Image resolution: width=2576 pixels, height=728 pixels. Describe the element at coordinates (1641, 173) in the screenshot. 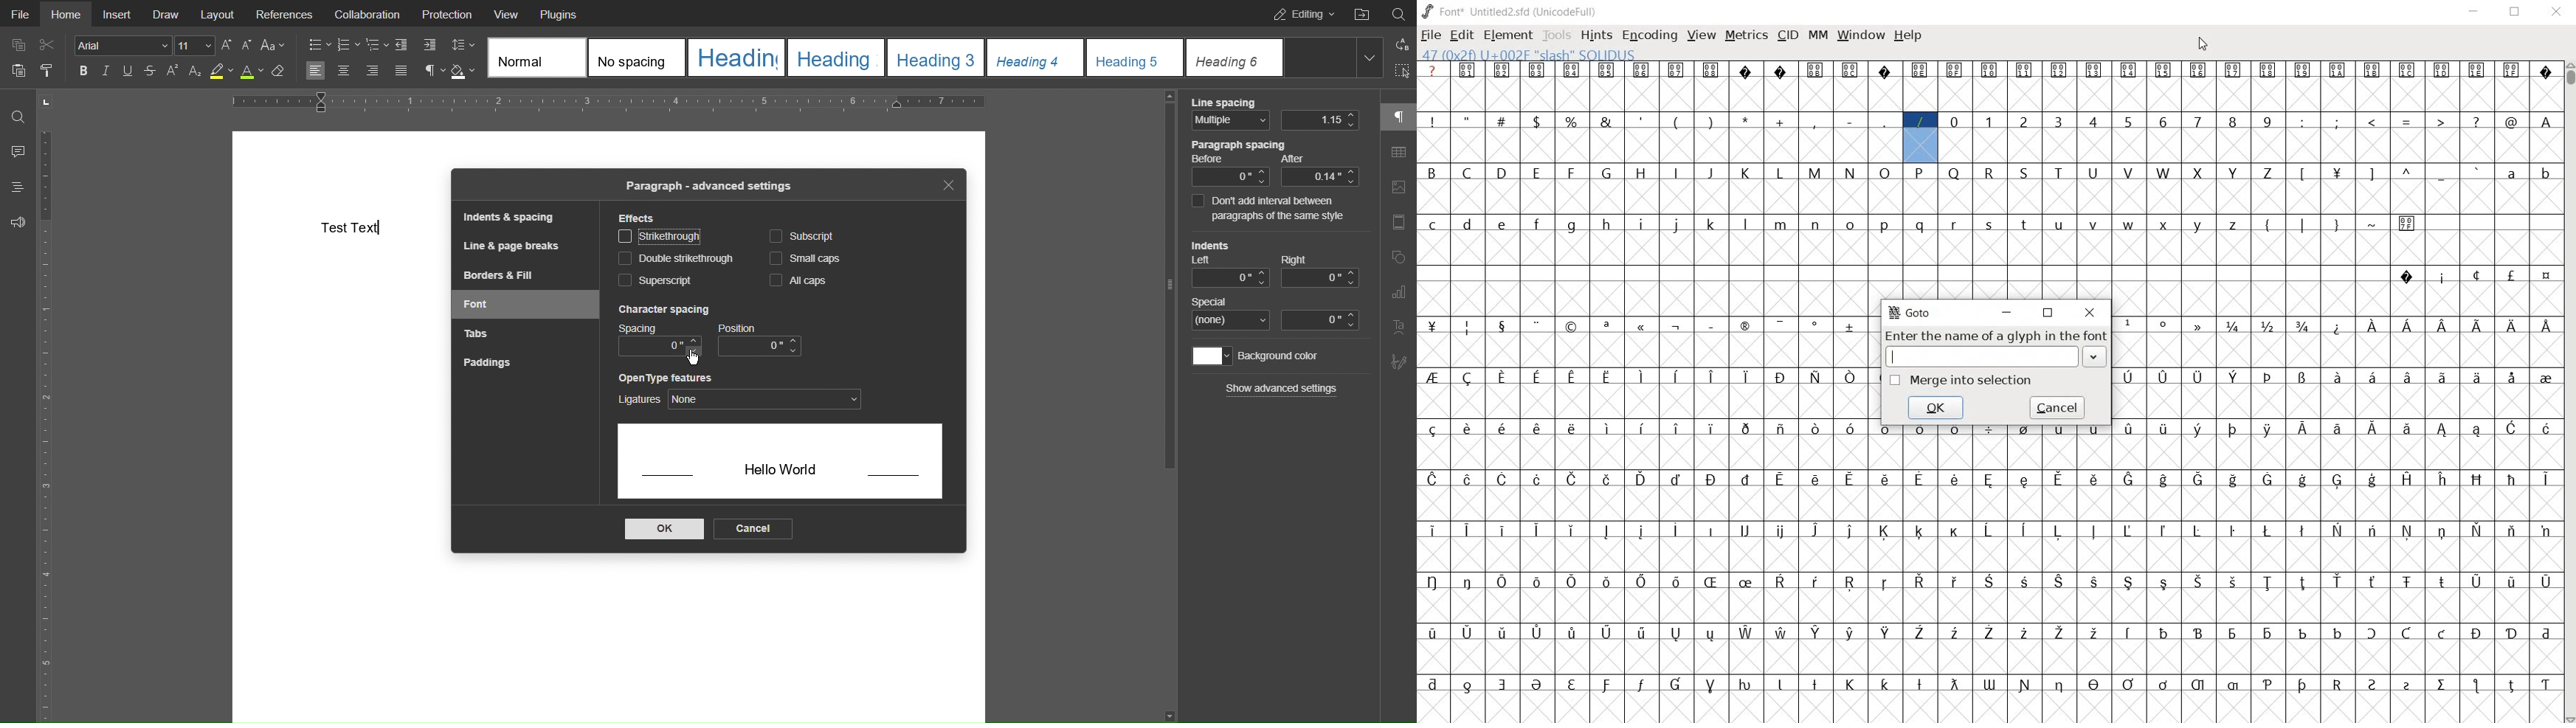

I see `glyph` at that location.